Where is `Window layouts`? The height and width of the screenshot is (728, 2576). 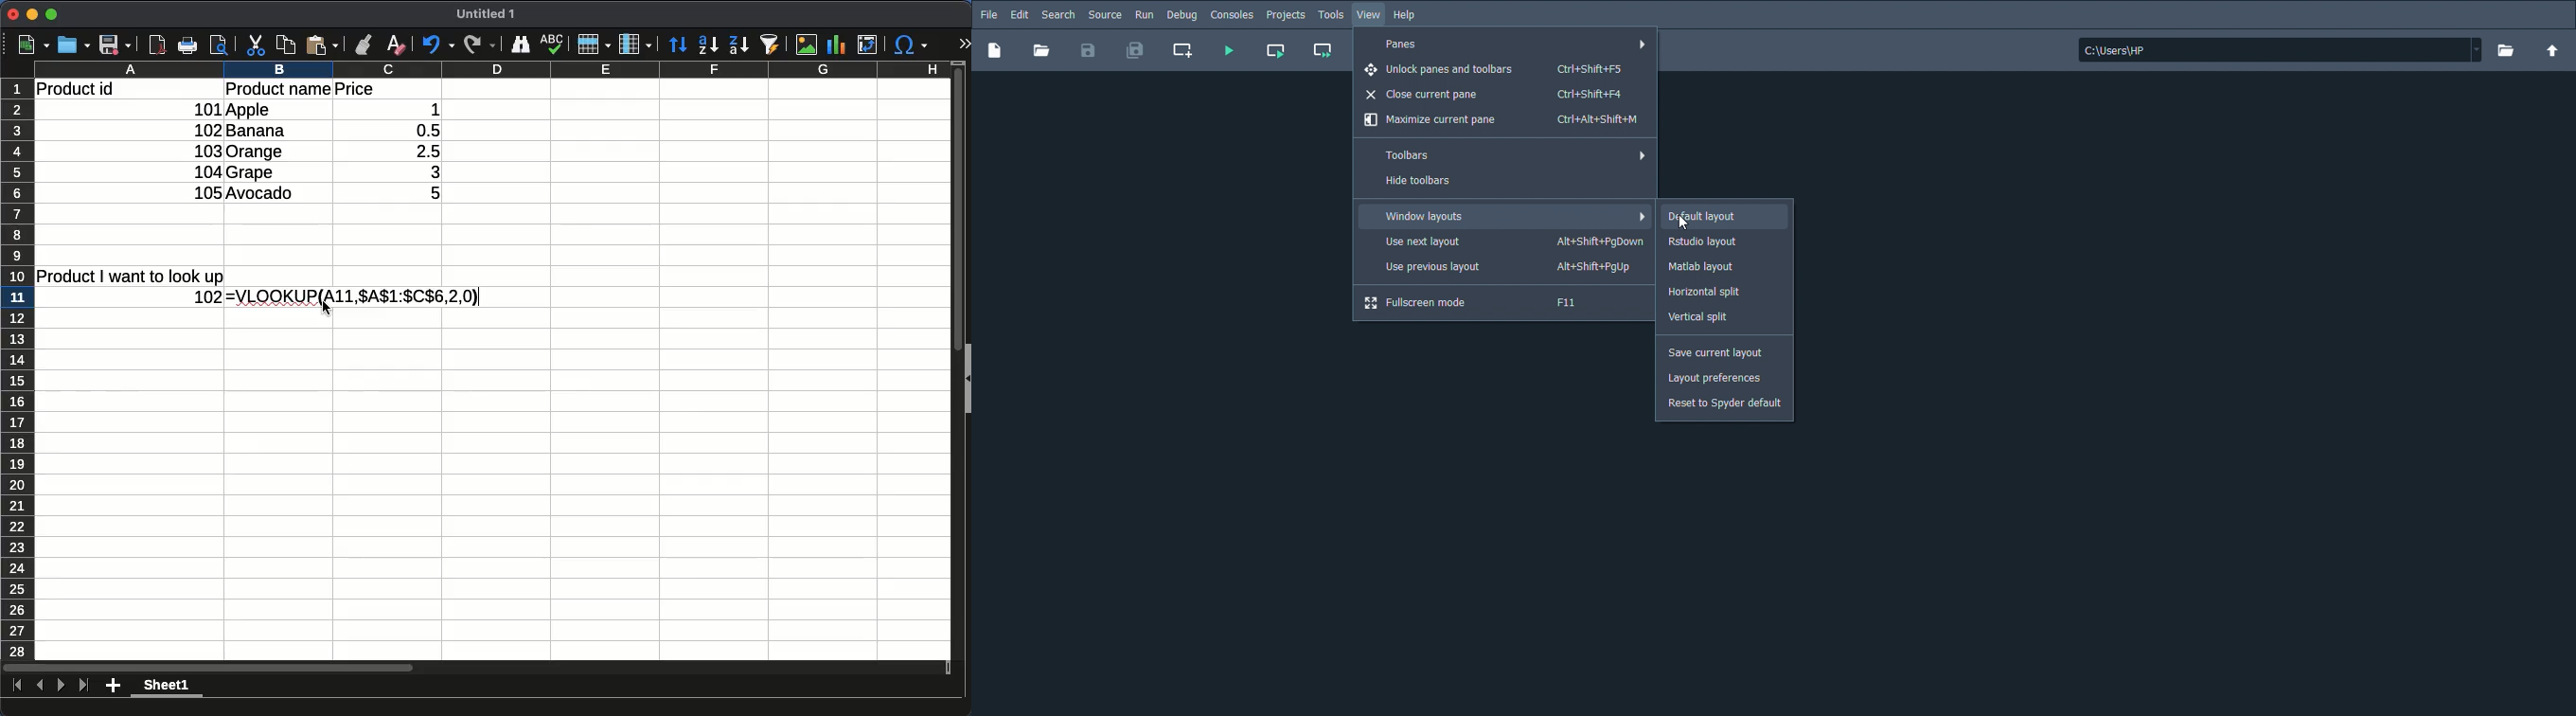 Window layouts is located at coordinates (1509, 216).